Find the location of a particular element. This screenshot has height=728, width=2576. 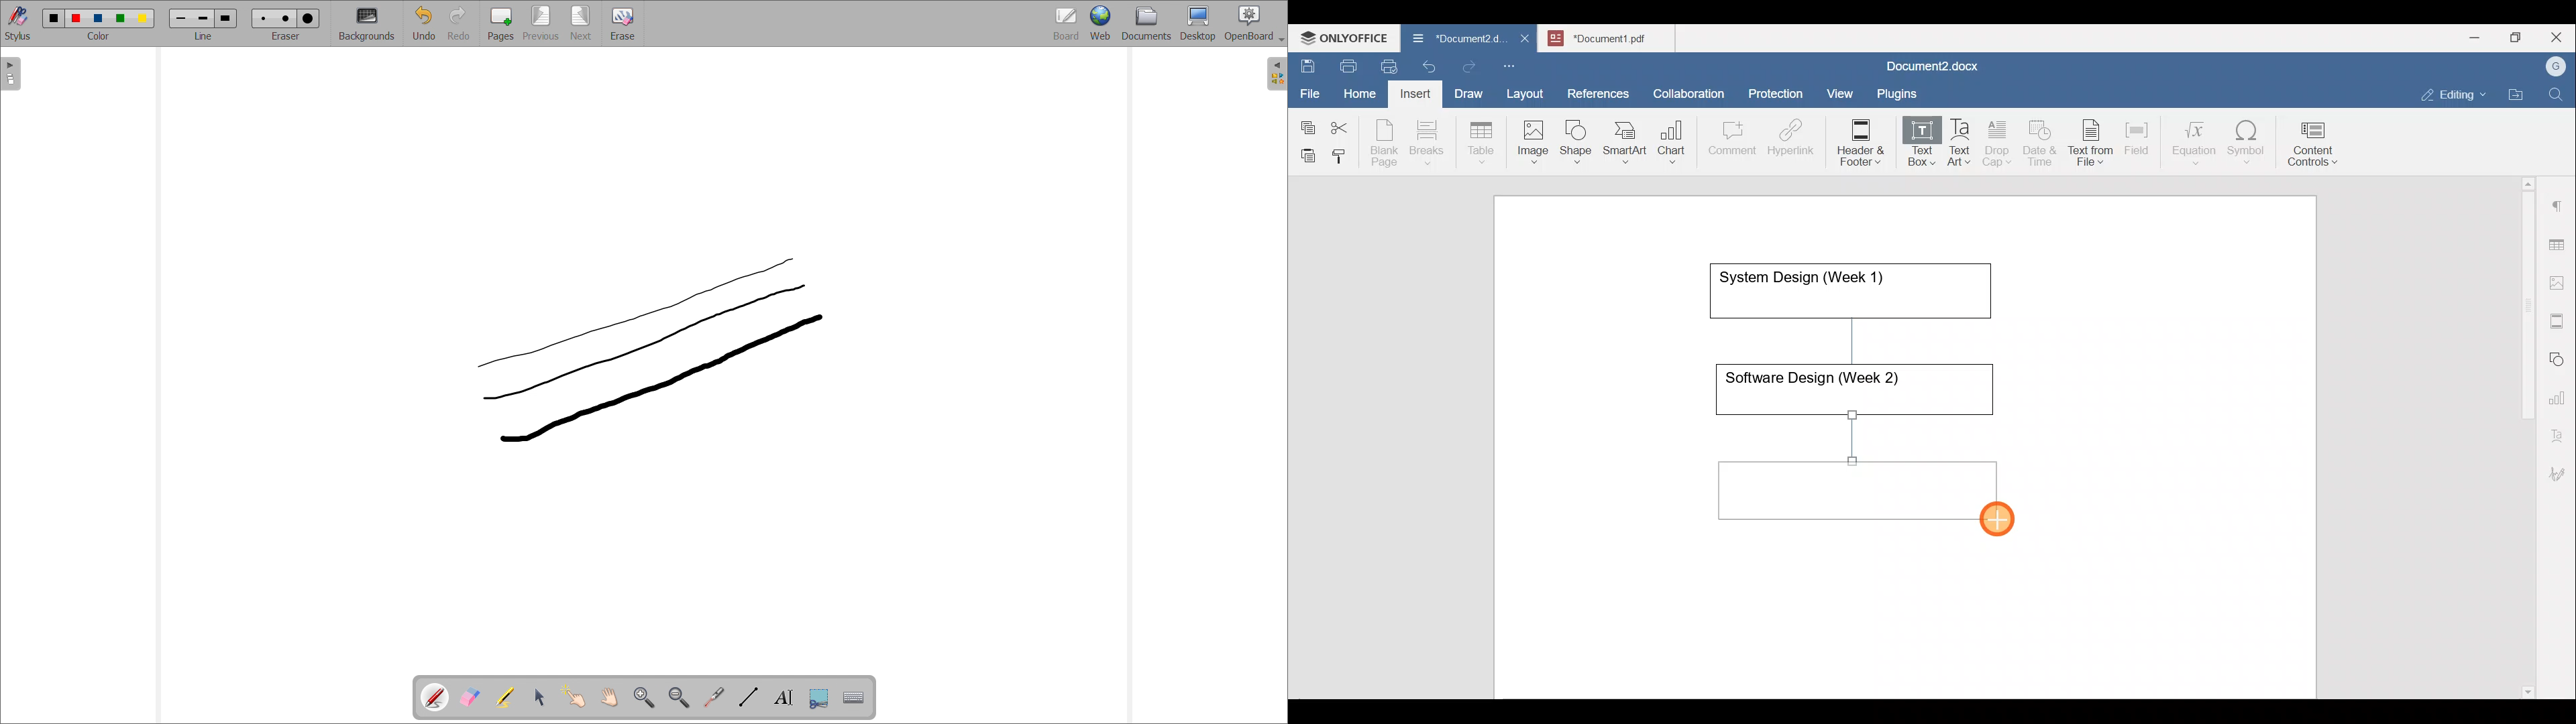

SmartArt is located at coordinates (1623, 139).